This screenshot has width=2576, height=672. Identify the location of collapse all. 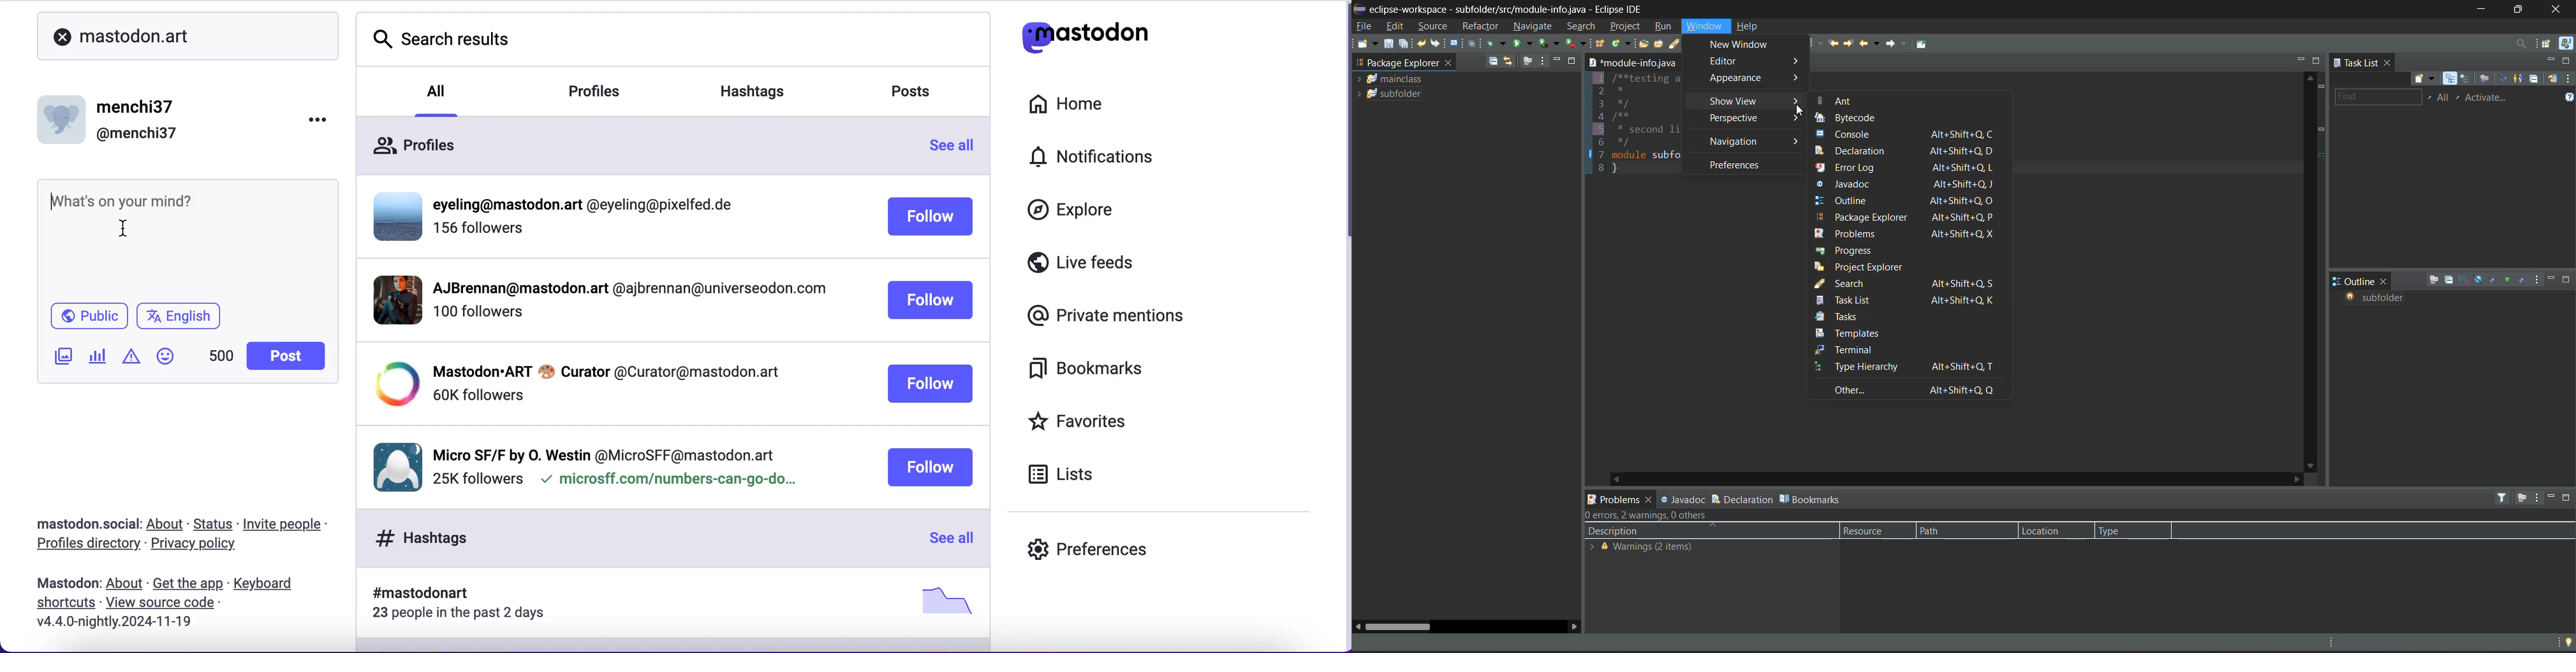
(1494, 60).